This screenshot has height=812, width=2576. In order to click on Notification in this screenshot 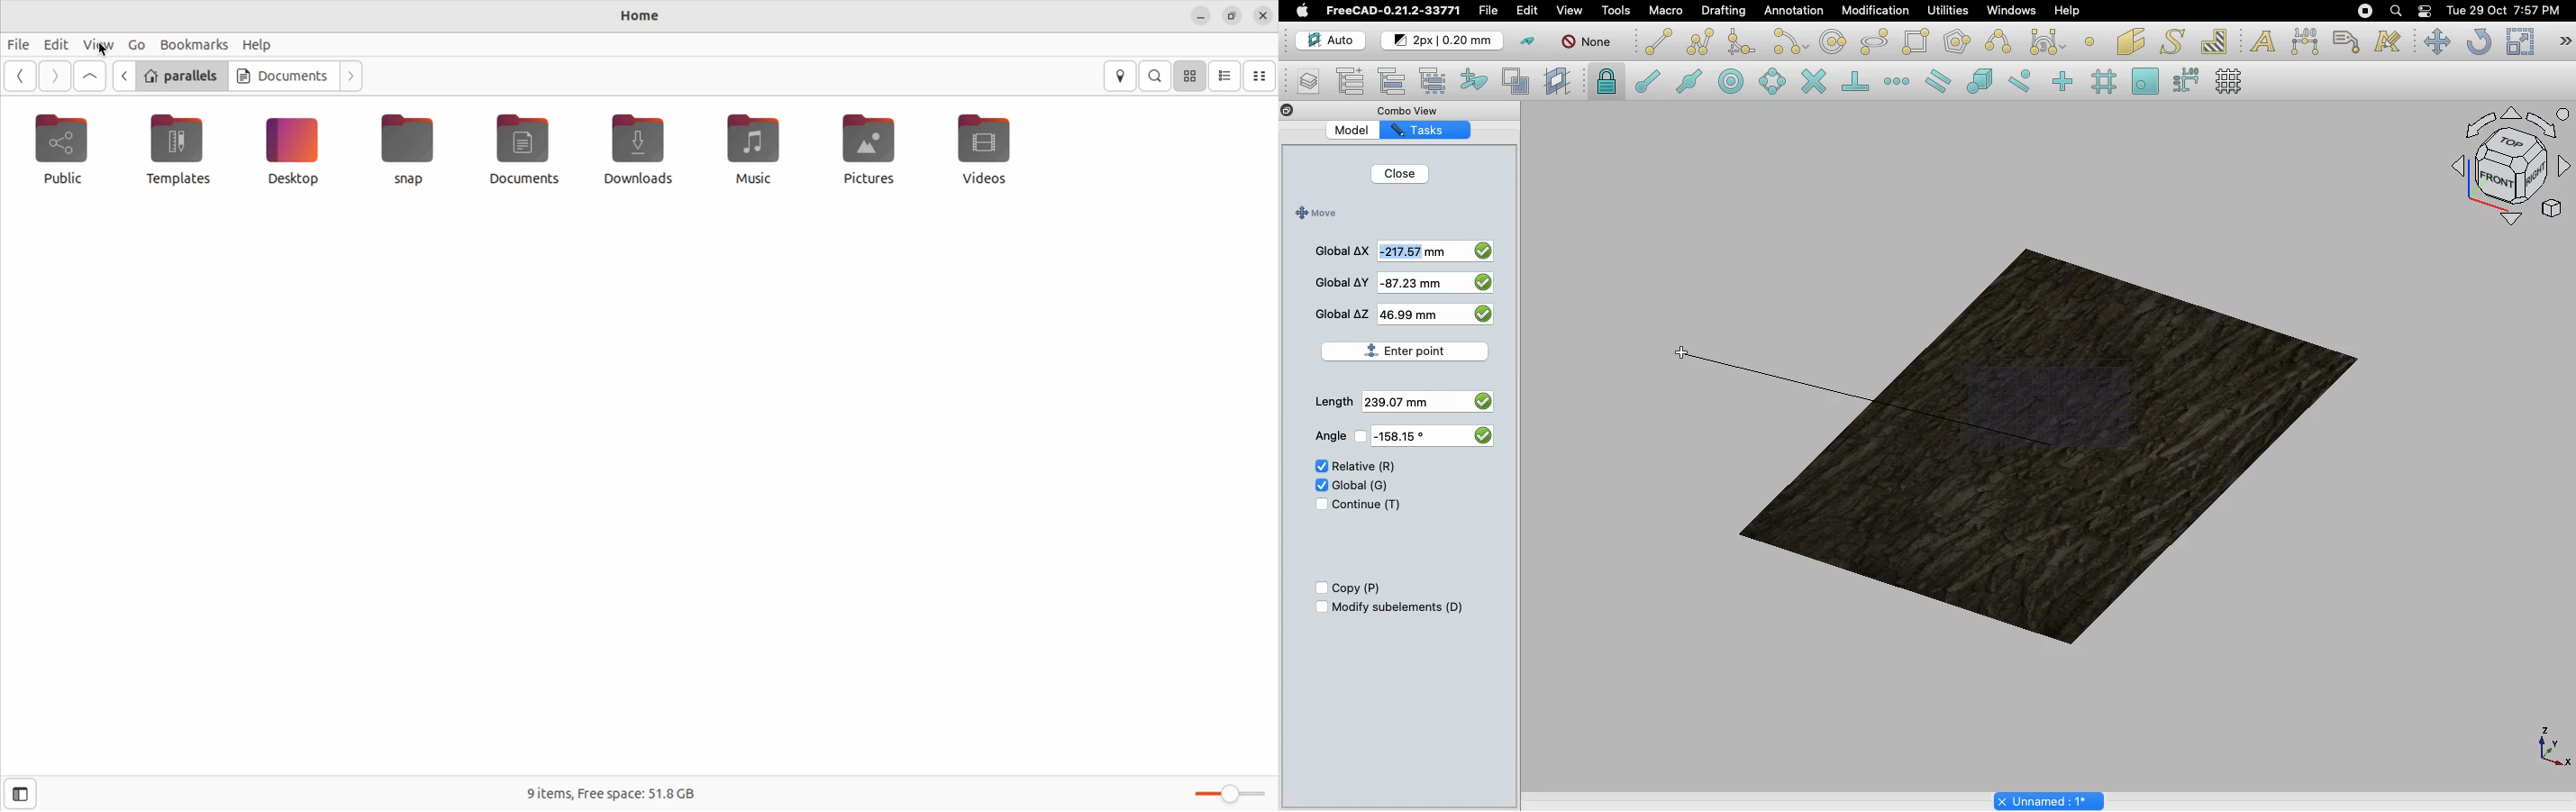, I will do `click(2426, 10)`.